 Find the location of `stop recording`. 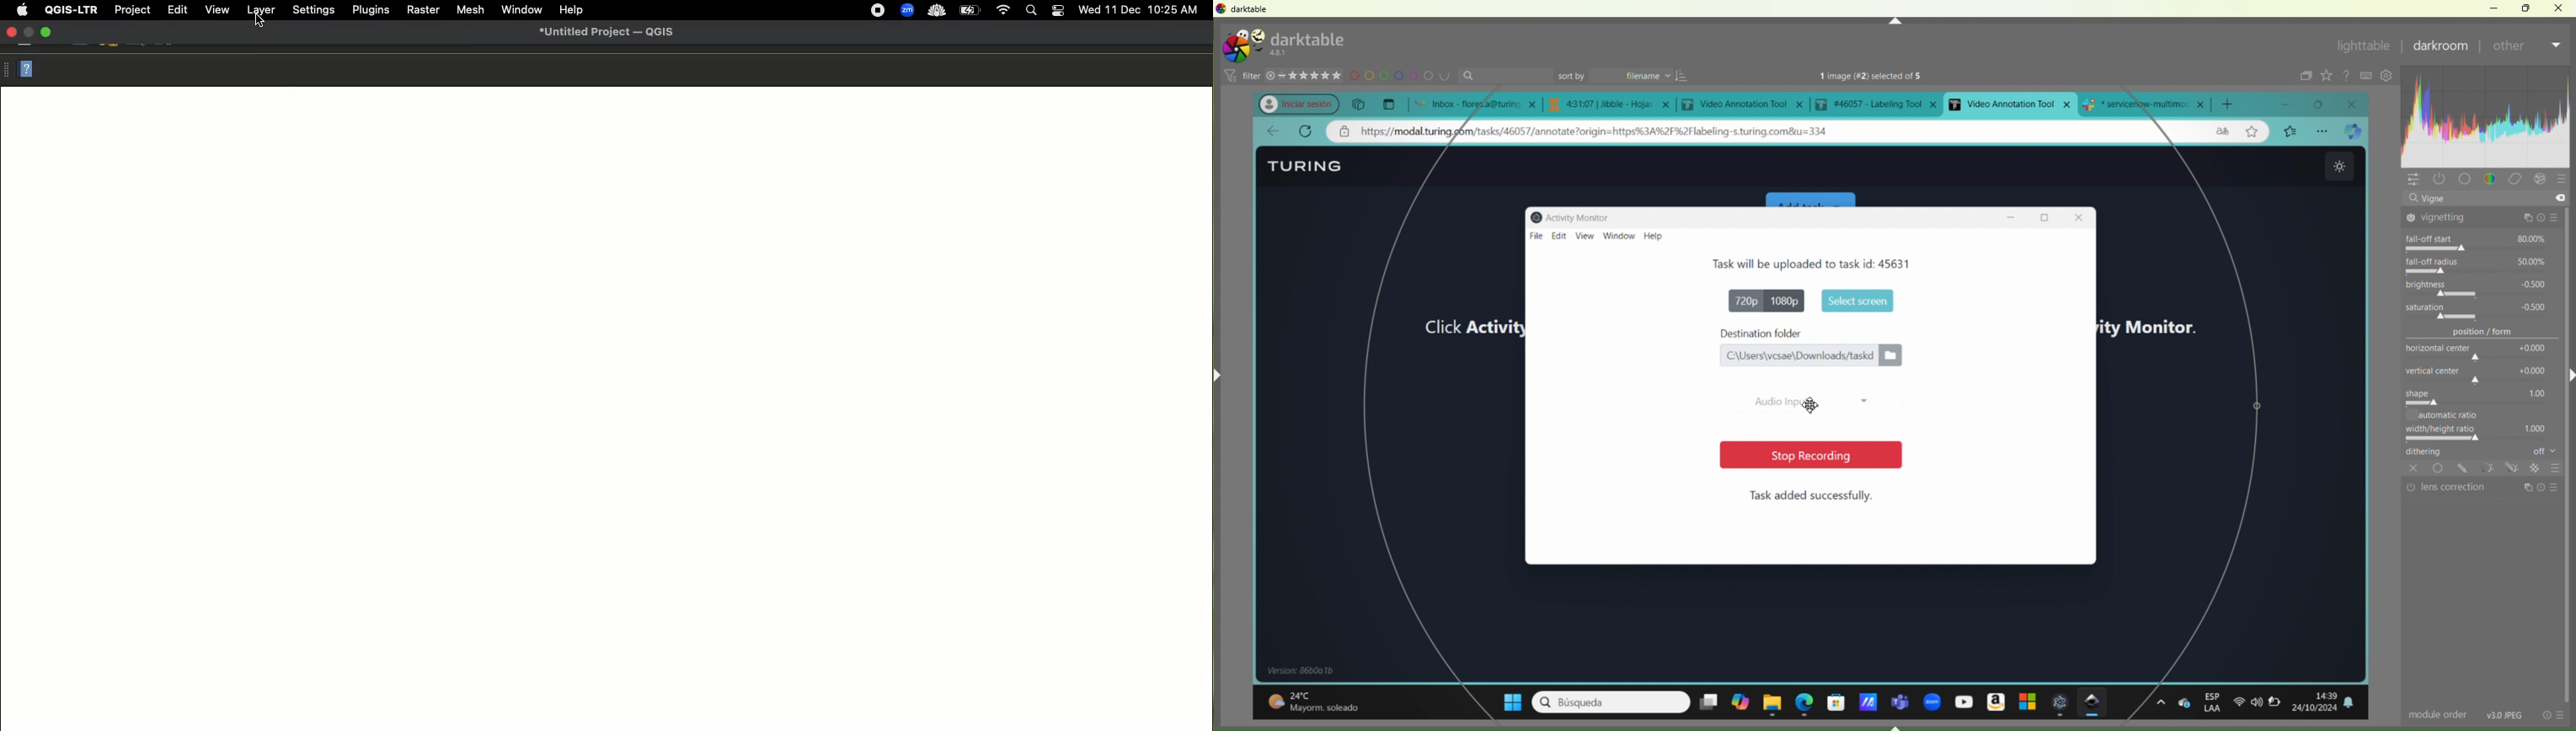

stop recording is located at coordinates (1803, 455).